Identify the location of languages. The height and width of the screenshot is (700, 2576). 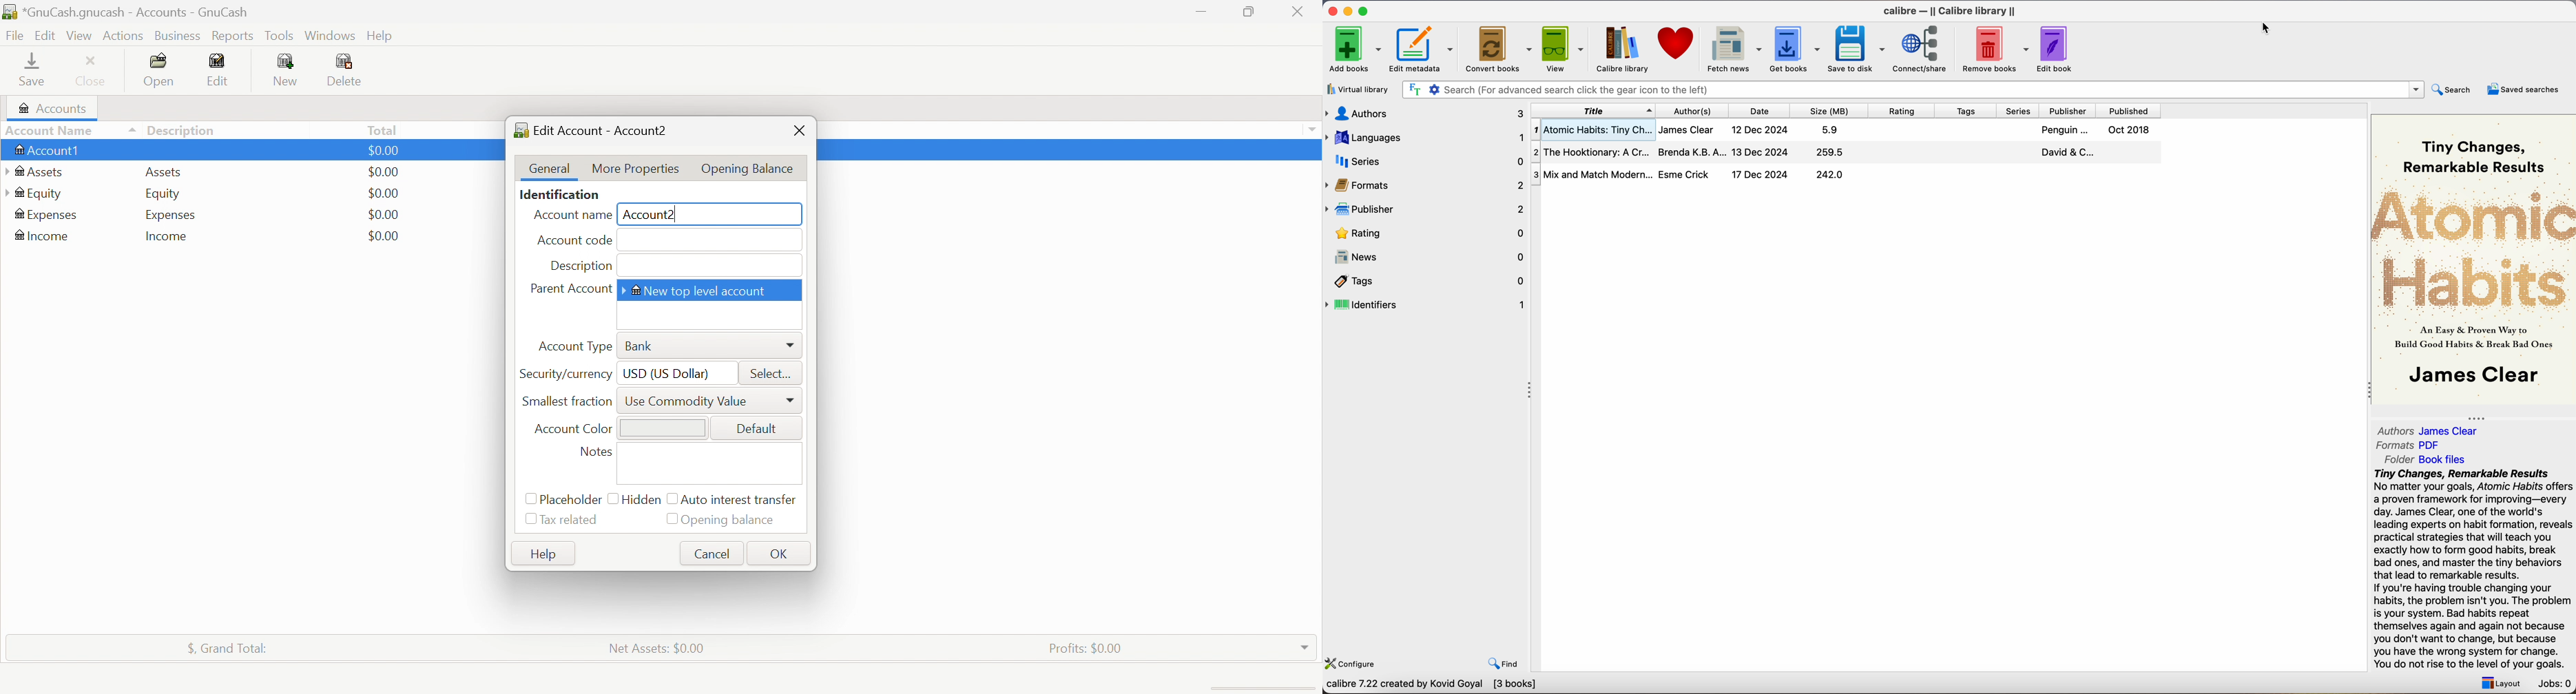
(1424, 137).